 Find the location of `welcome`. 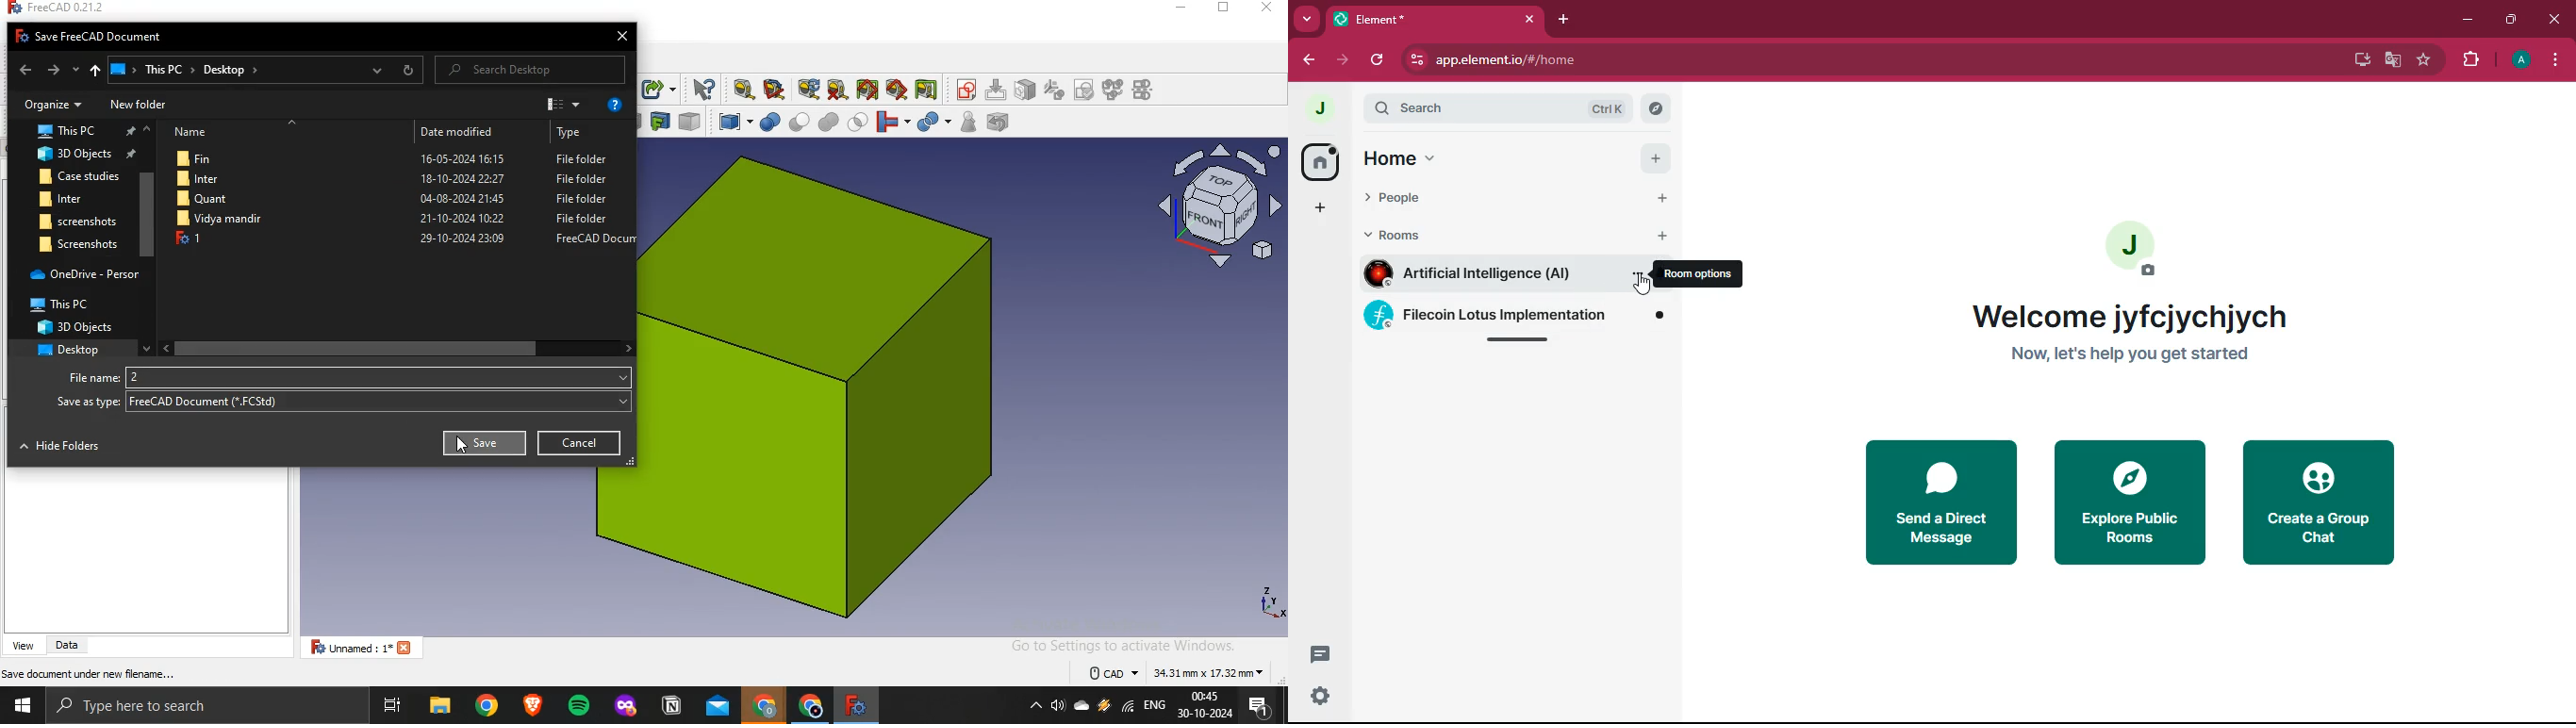

welcome is located at coordinates (2129, 316).